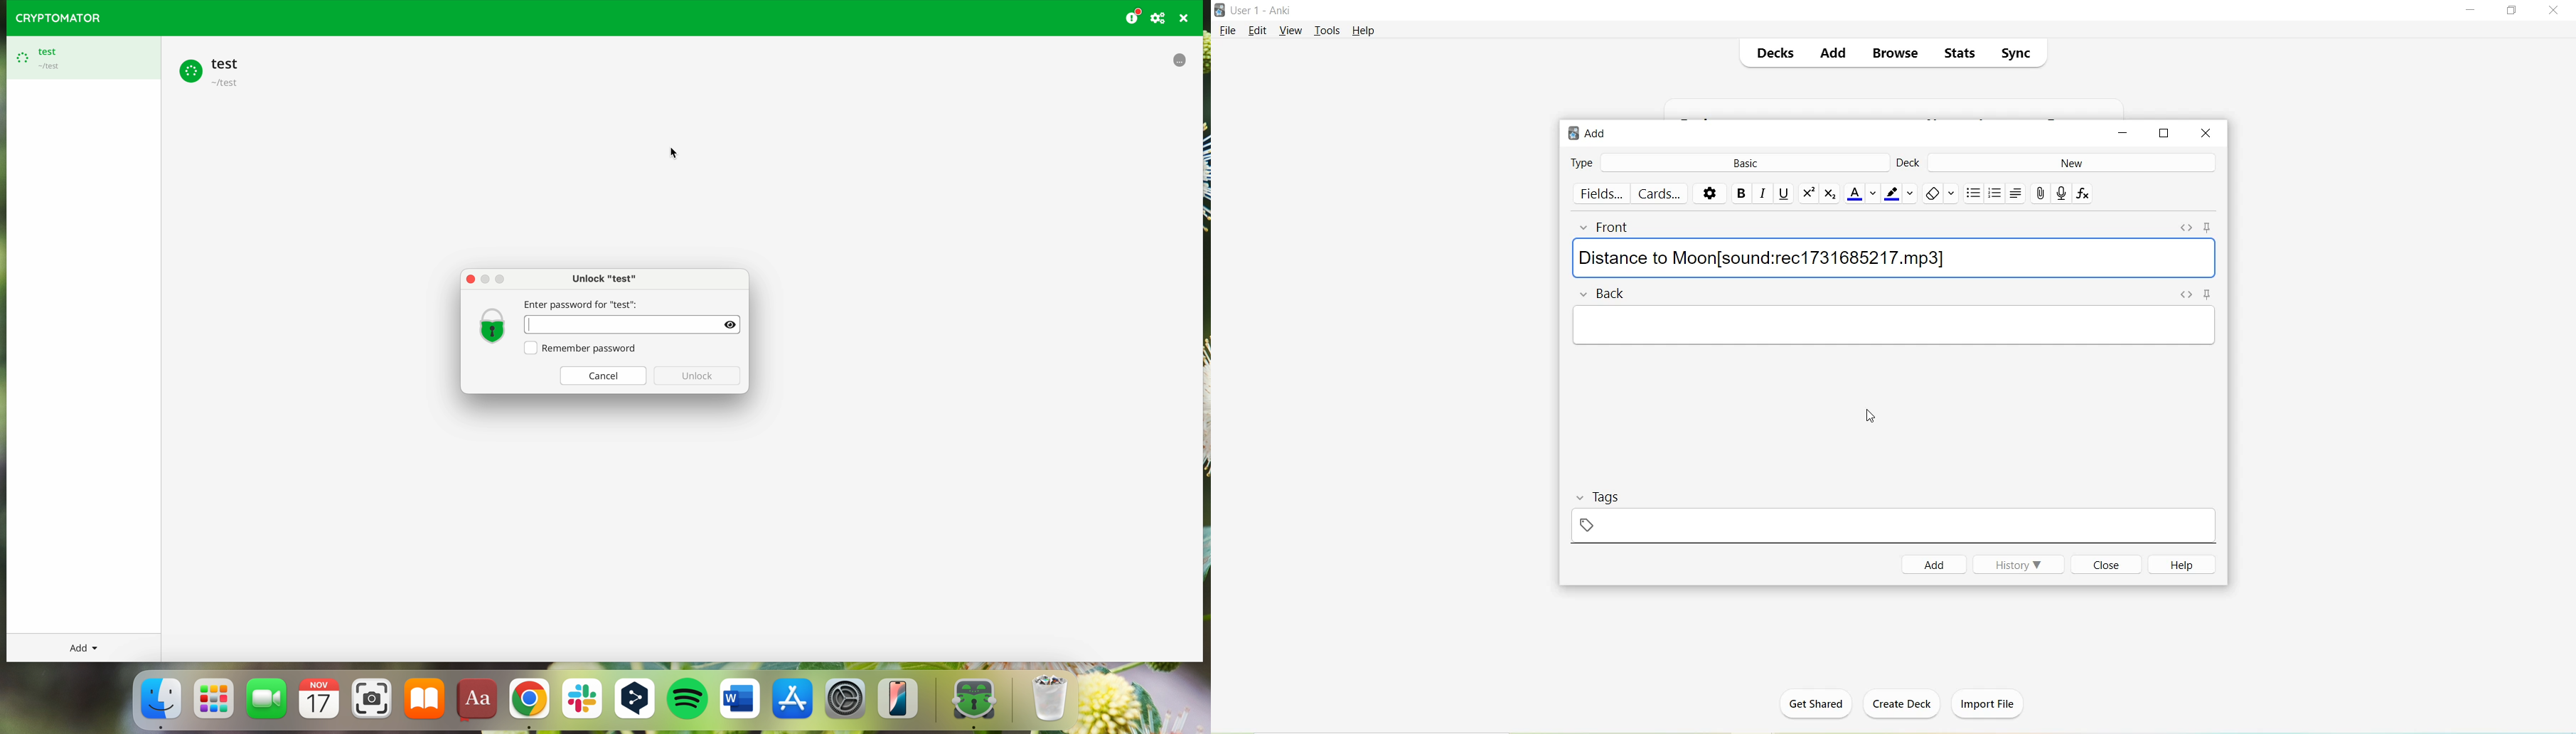  I want to click on Get Shared, so click(1816, 708).